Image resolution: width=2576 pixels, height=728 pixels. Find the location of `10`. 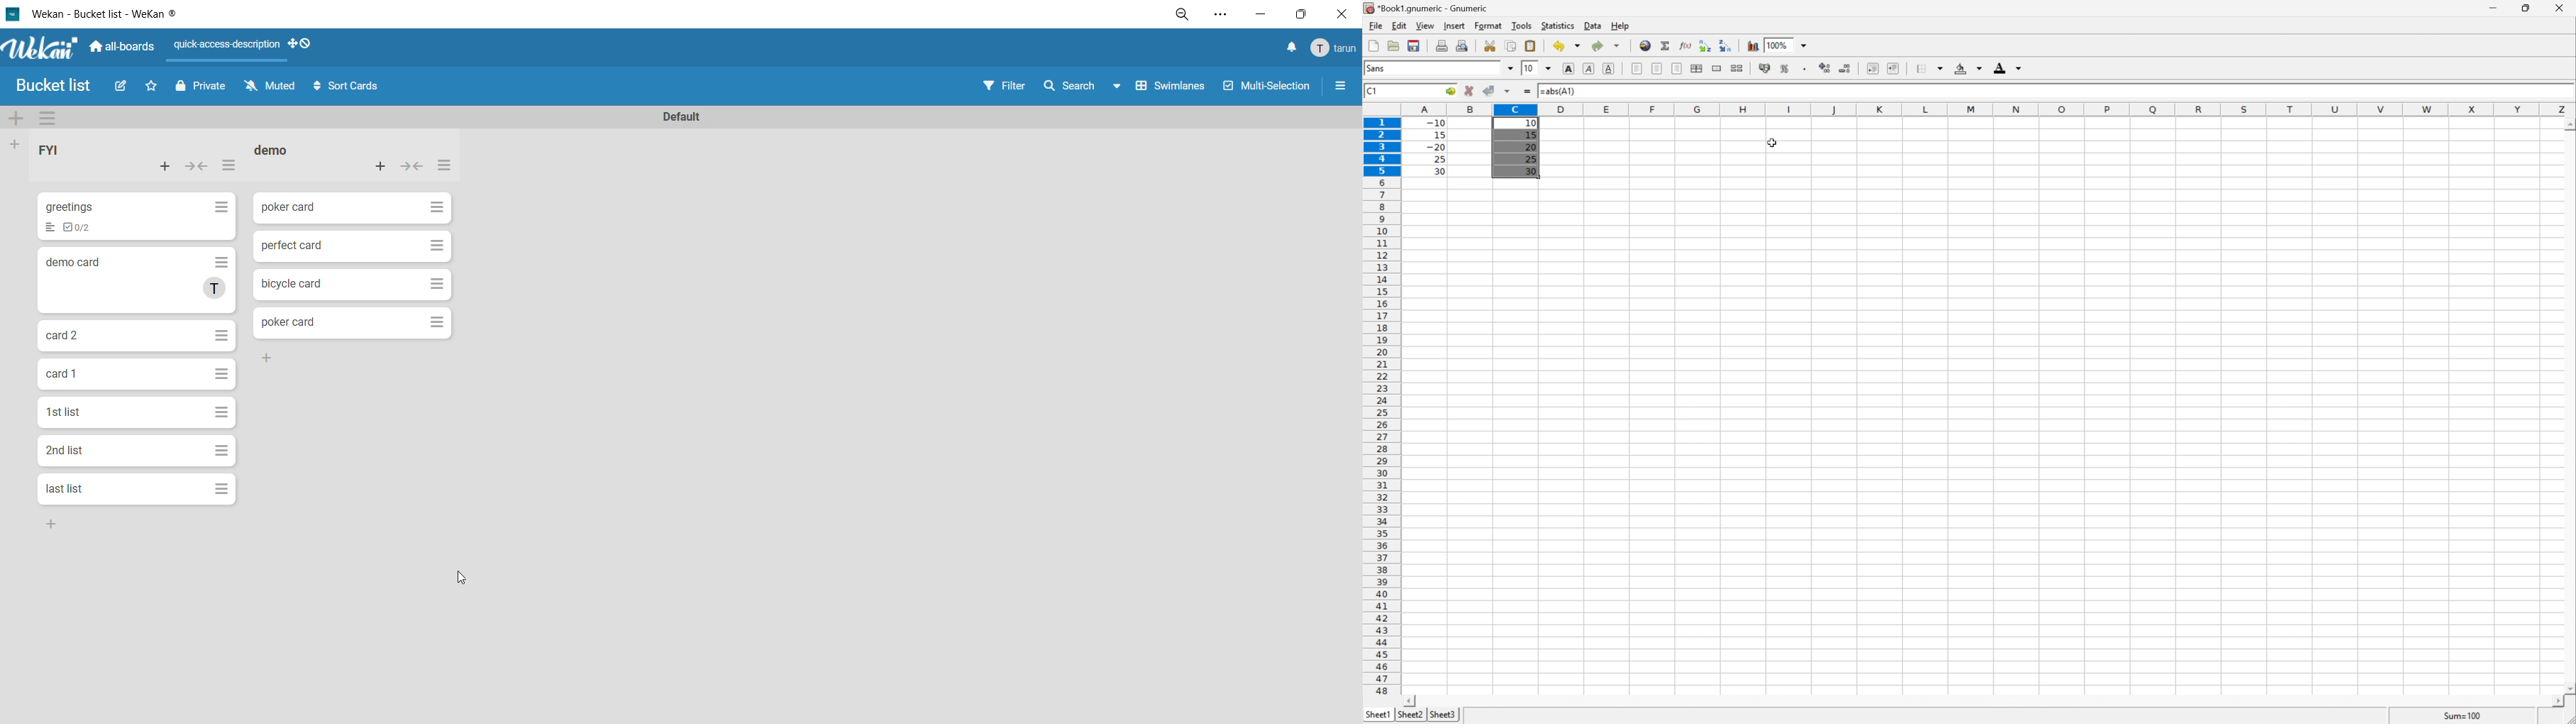

10 is located at coordinates (1529, 68).